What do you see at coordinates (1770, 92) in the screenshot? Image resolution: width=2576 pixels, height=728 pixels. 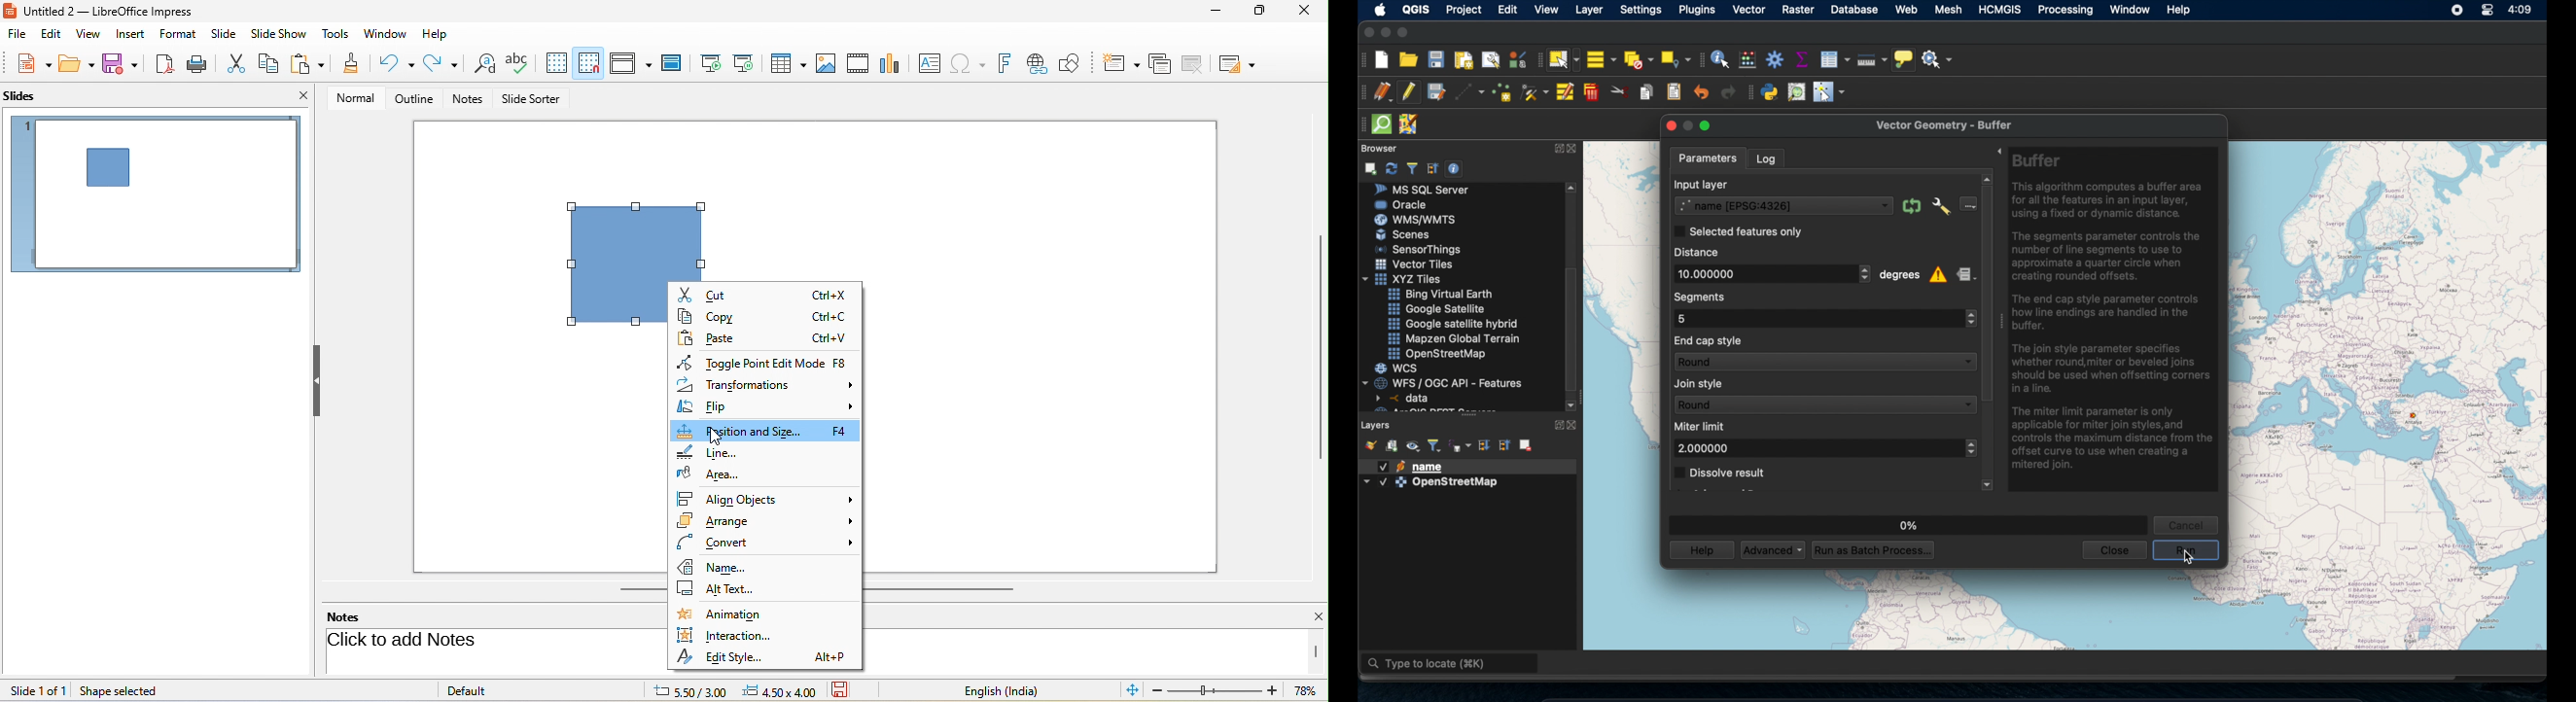 I see `python console` at bounding box center [1770, 92].